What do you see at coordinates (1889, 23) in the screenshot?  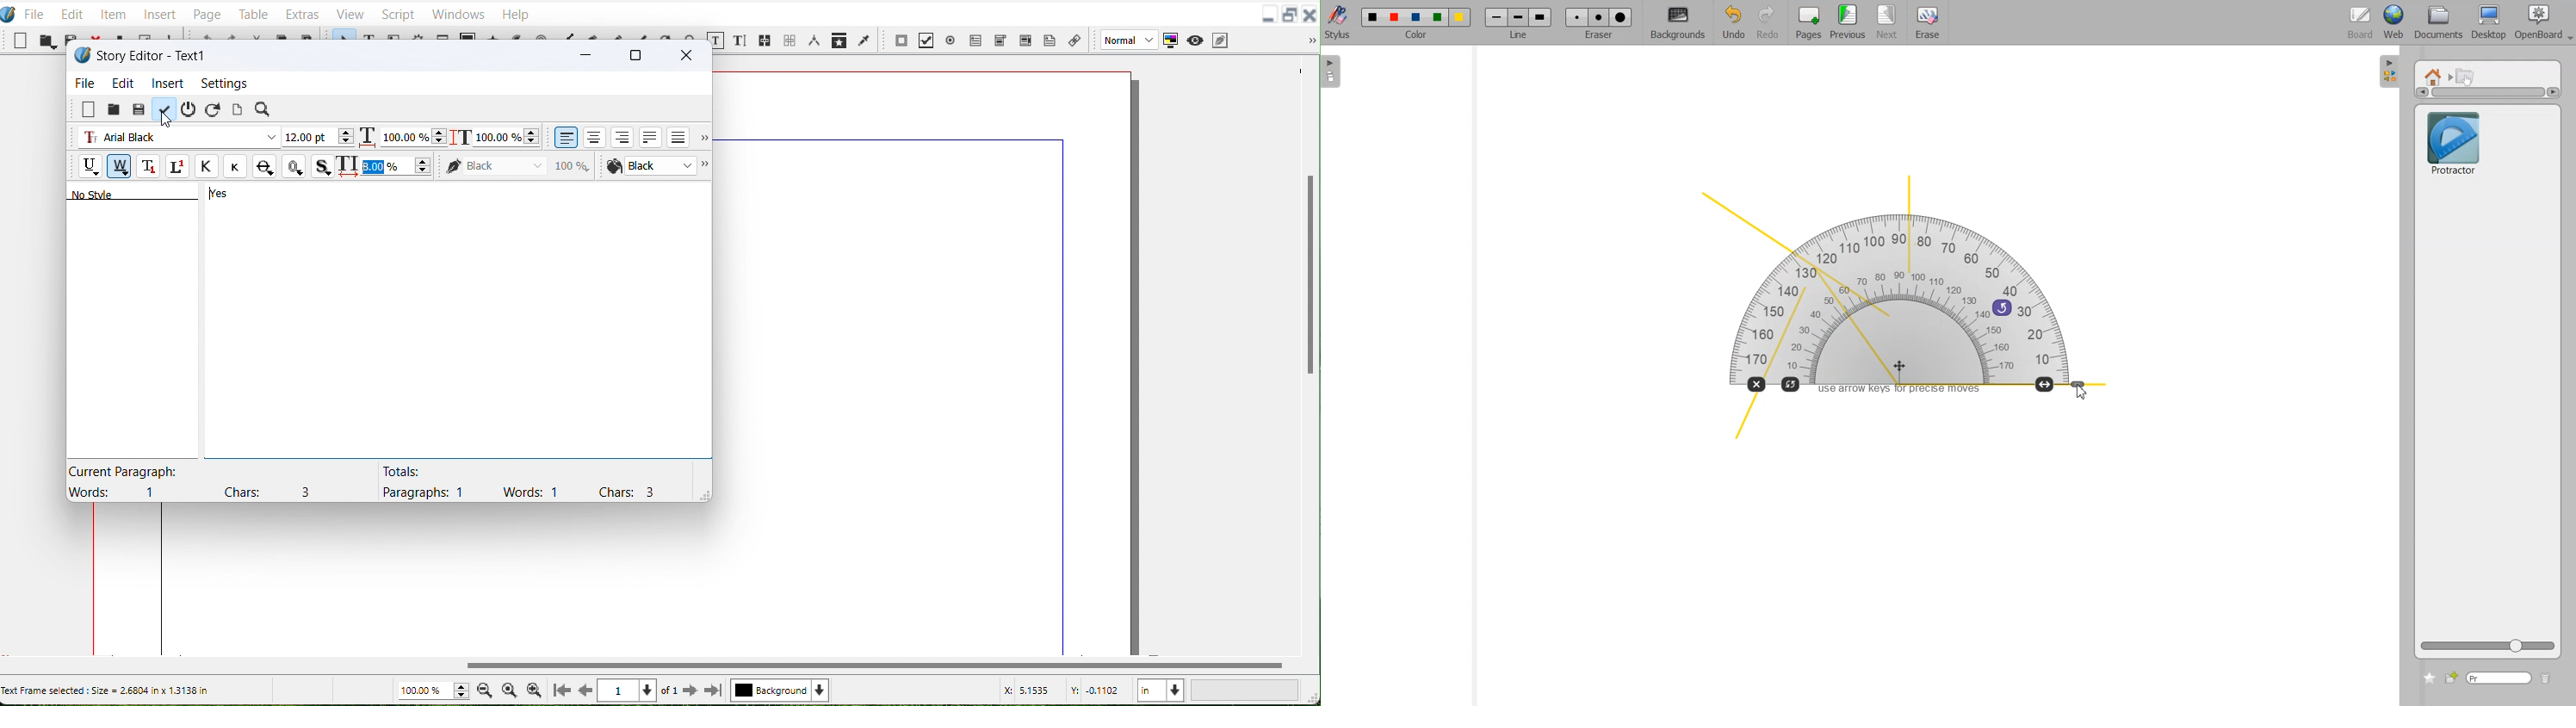 I see `Next` at bounding box center [1889, 23].